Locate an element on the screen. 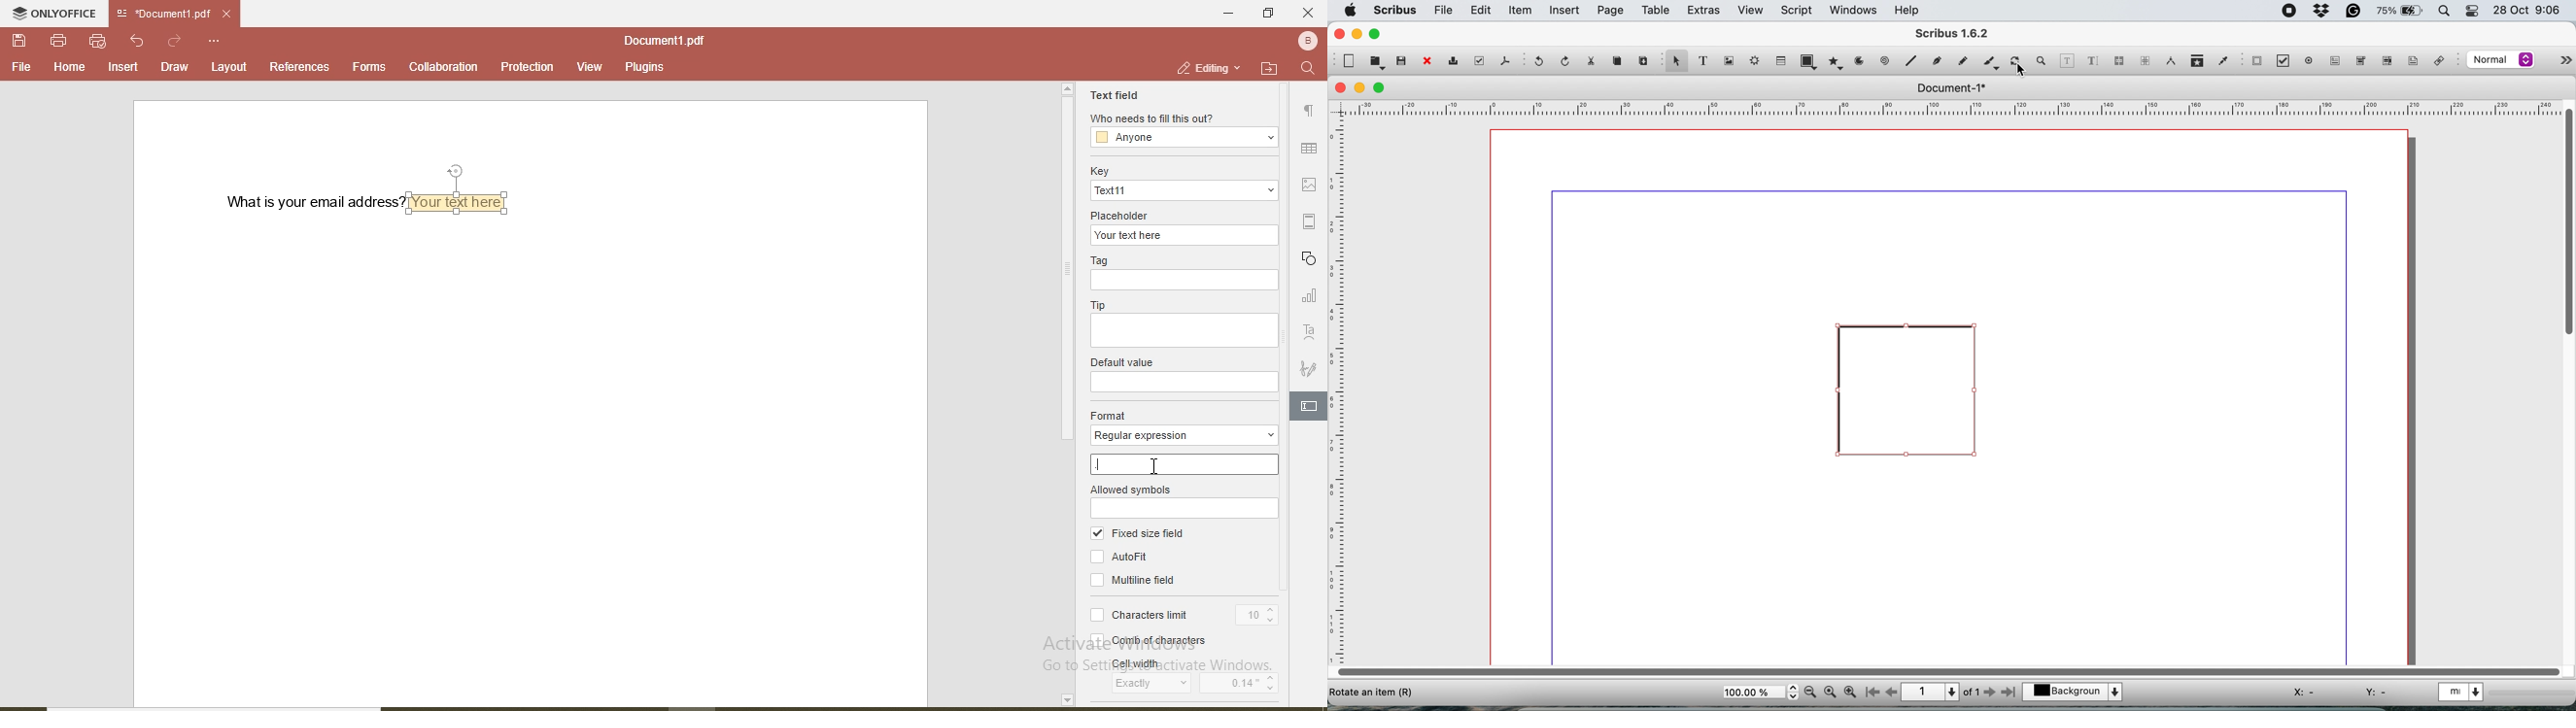 The height and width of the screenshot is (728, 2576). control center is located at coordinates (2471, 12).